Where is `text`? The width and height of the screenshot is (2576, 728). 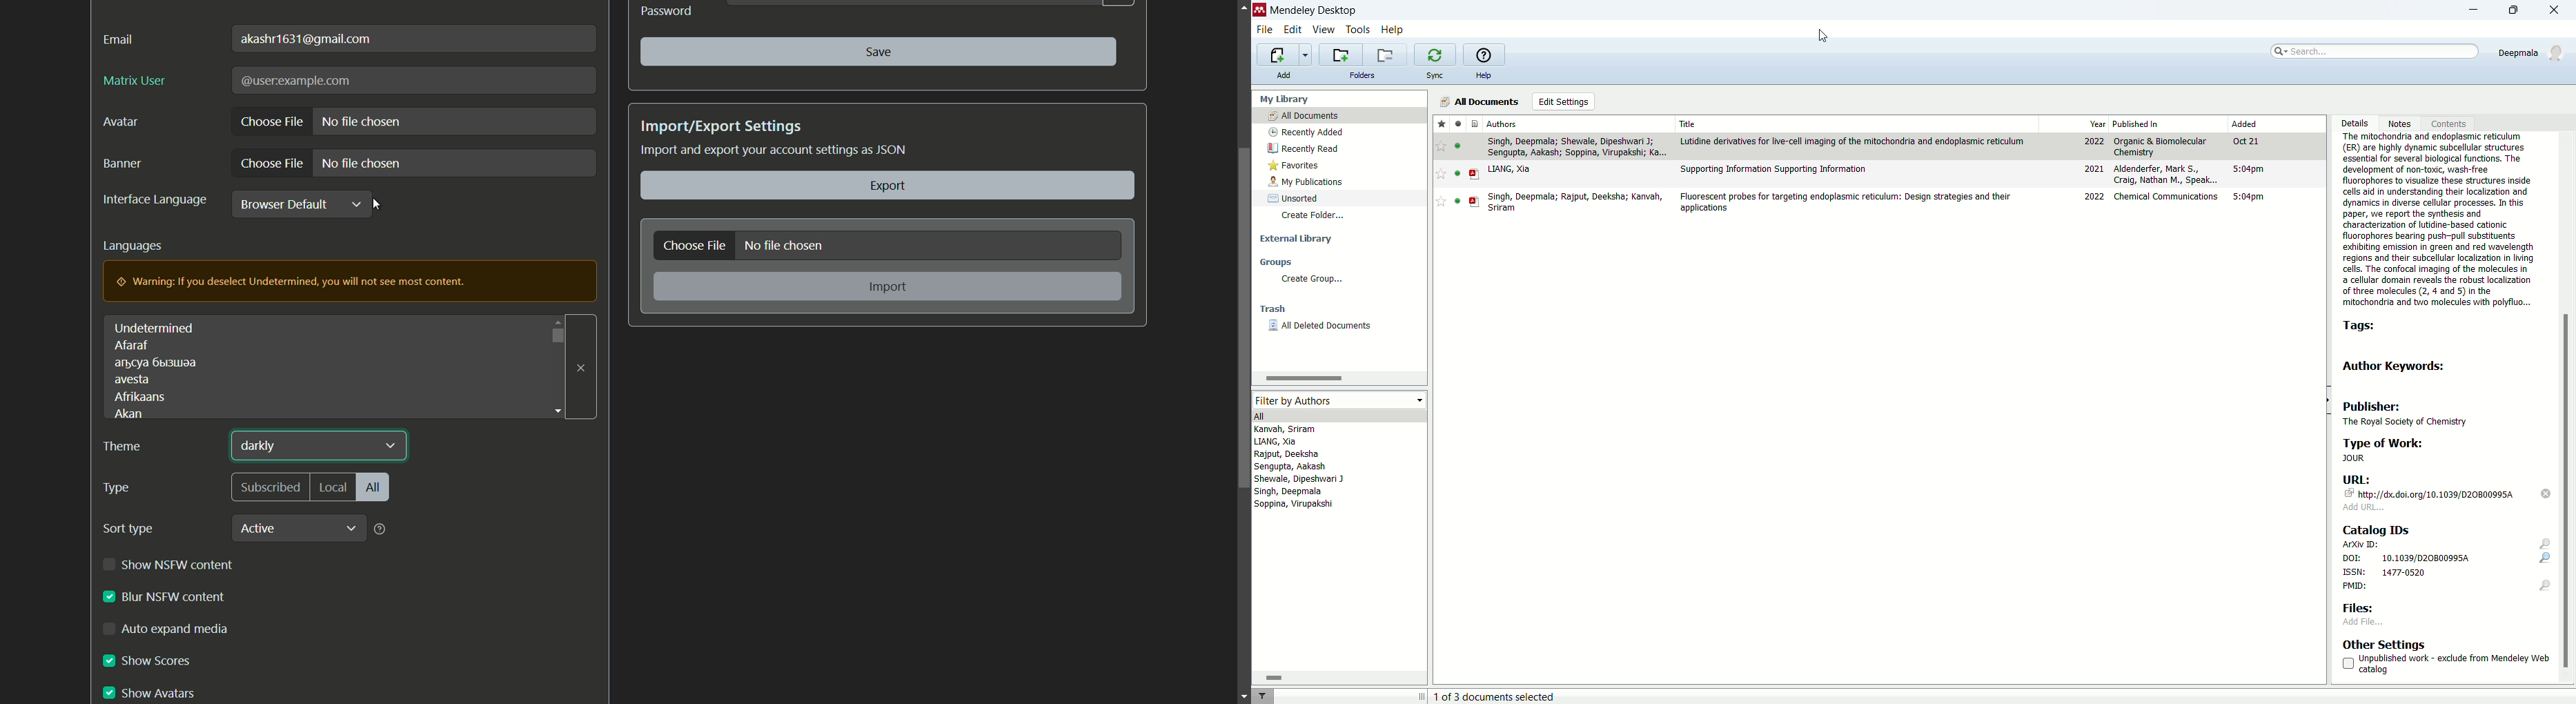 text is located at coordinates (294, 80).